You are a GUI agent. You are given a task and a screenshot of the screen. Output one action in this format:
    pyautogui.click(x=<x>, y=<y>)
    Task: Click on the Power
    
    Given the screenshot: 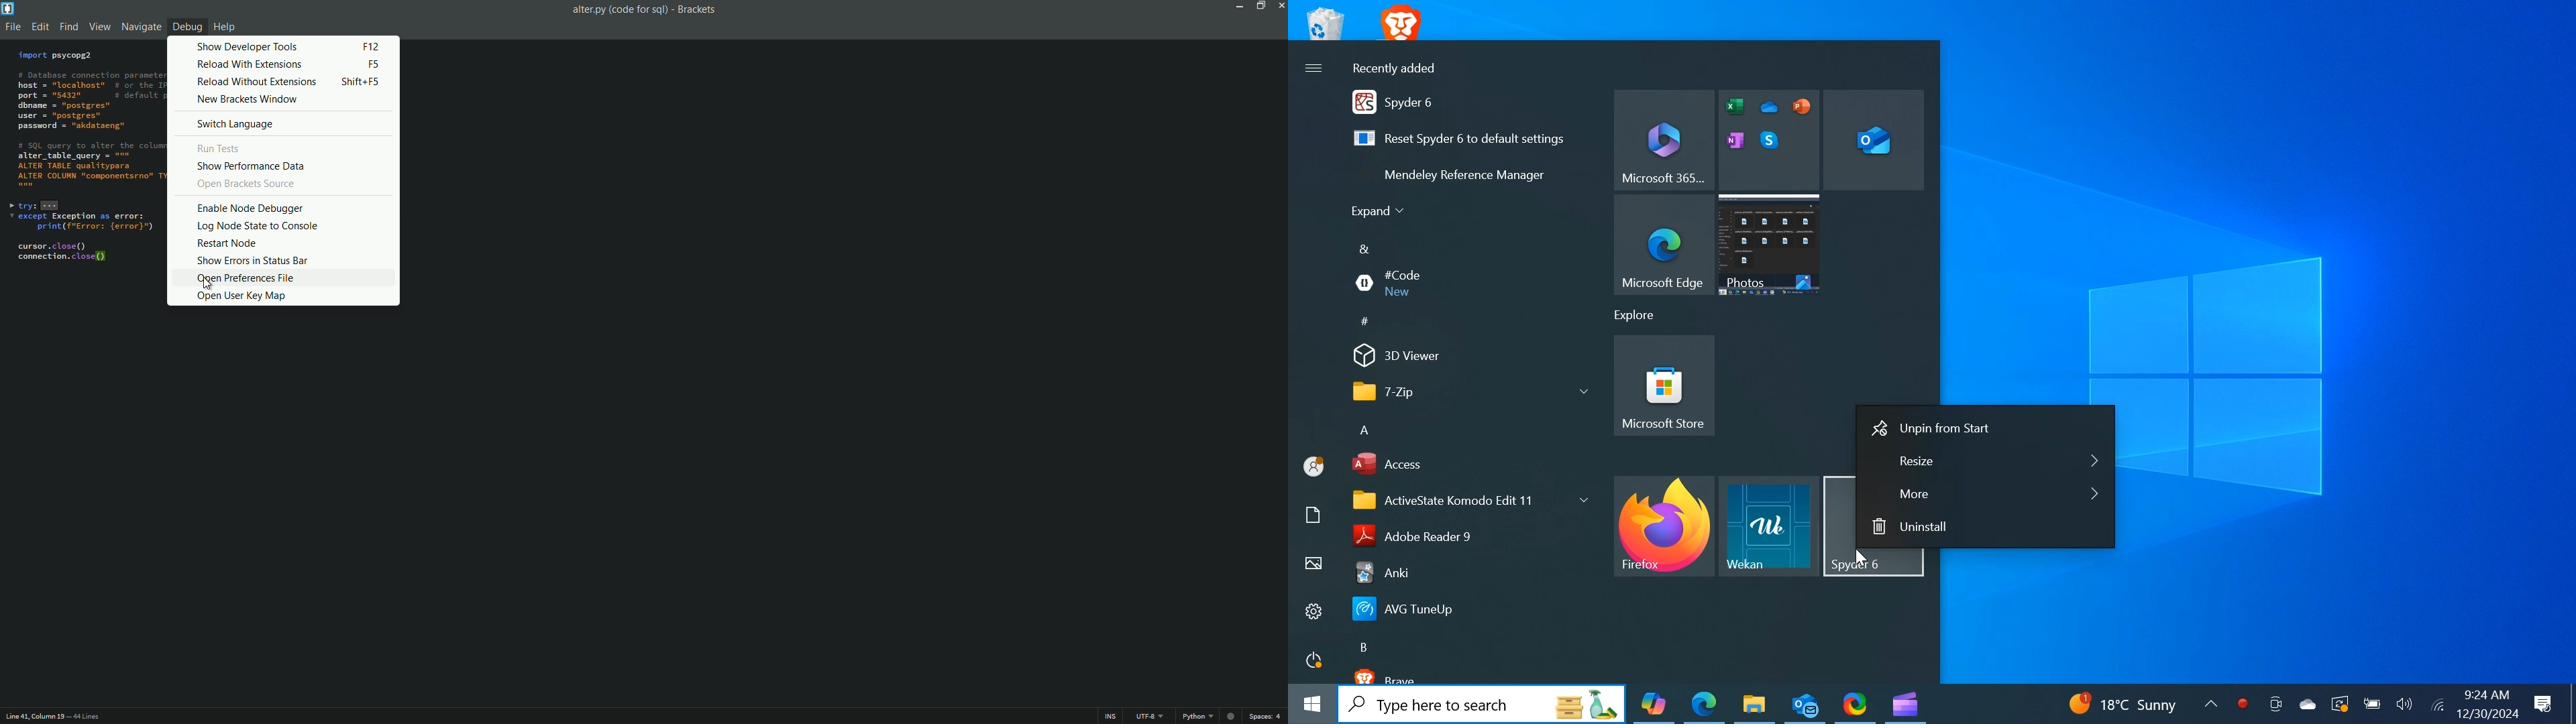 What is the action you would take?
    pyautogui.click(x=1315, y=661)
    